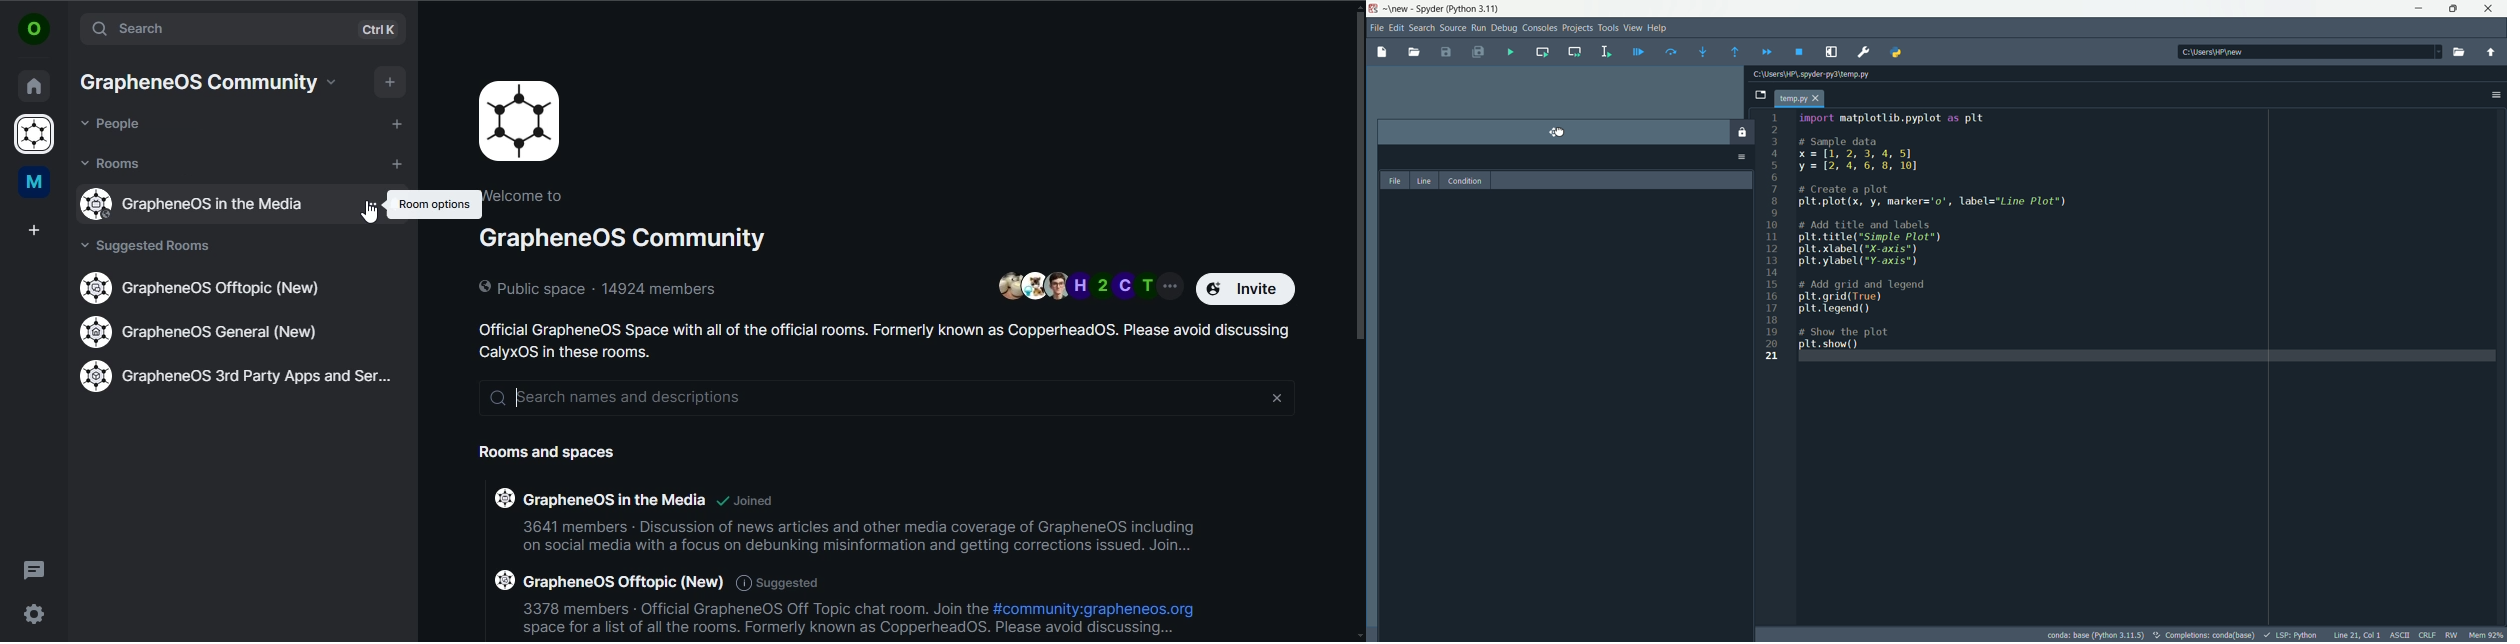  I want to click on home, so click(33, 83).